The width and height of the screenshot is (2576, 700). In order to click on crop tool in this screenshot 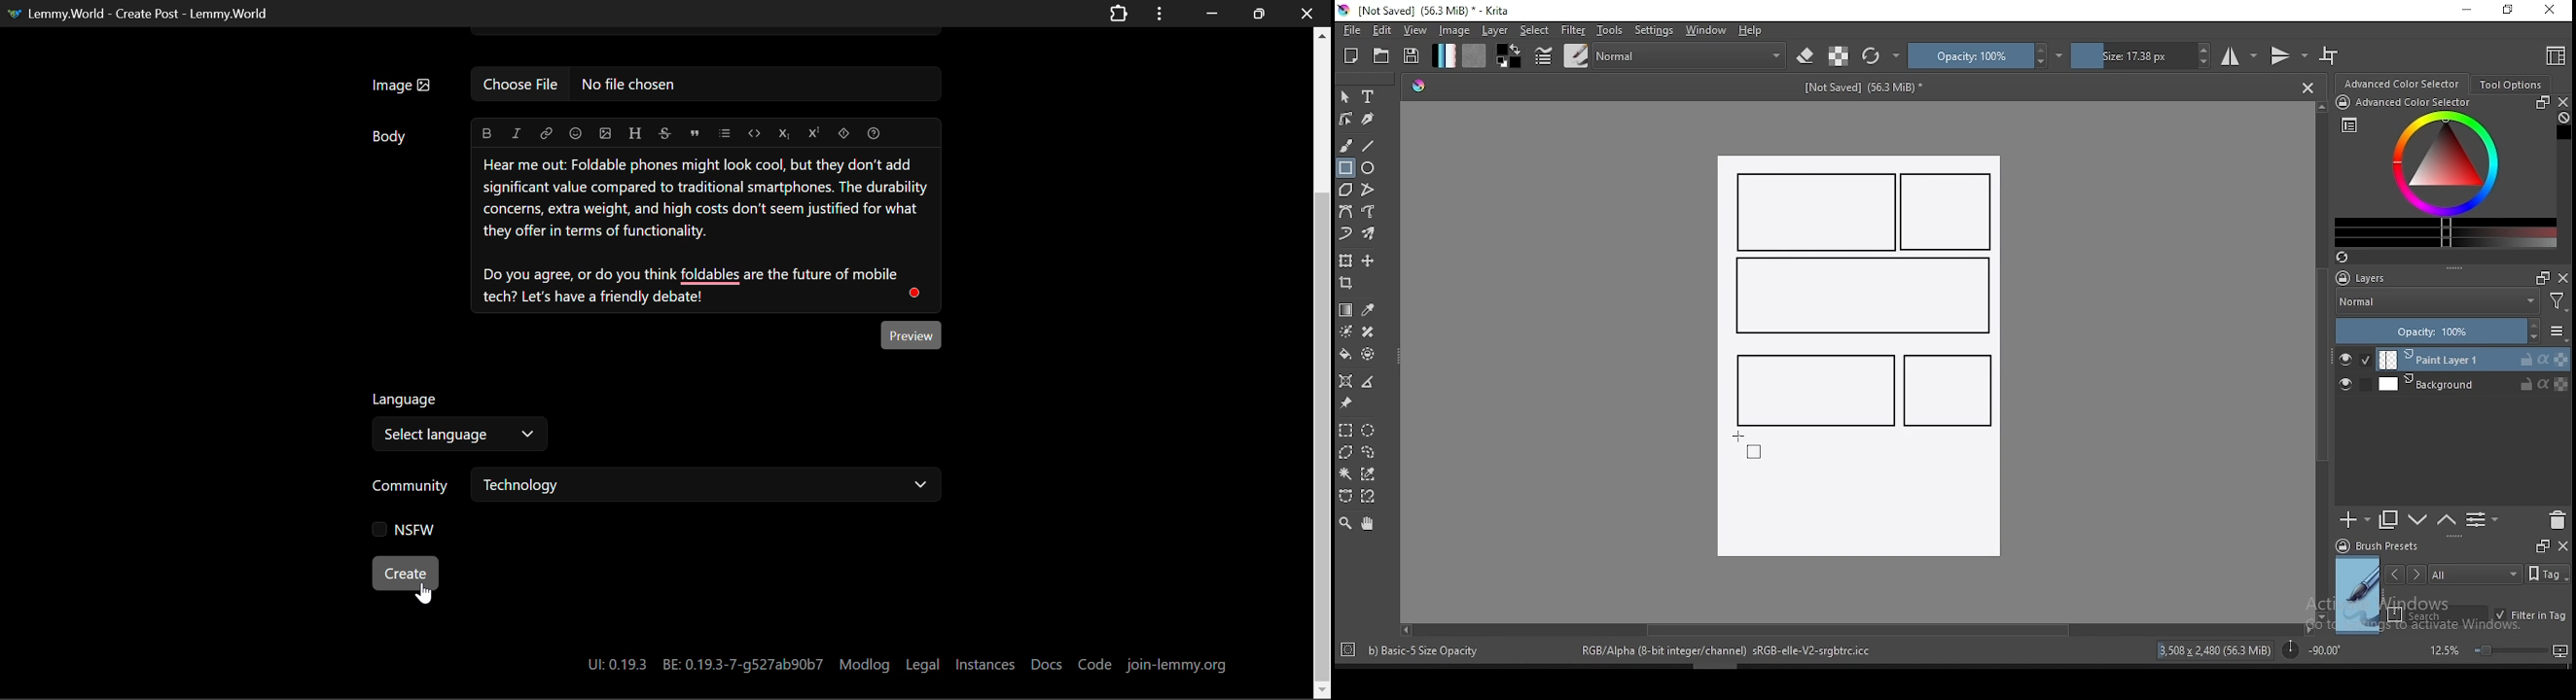, I will do `click(1348, 285)`.